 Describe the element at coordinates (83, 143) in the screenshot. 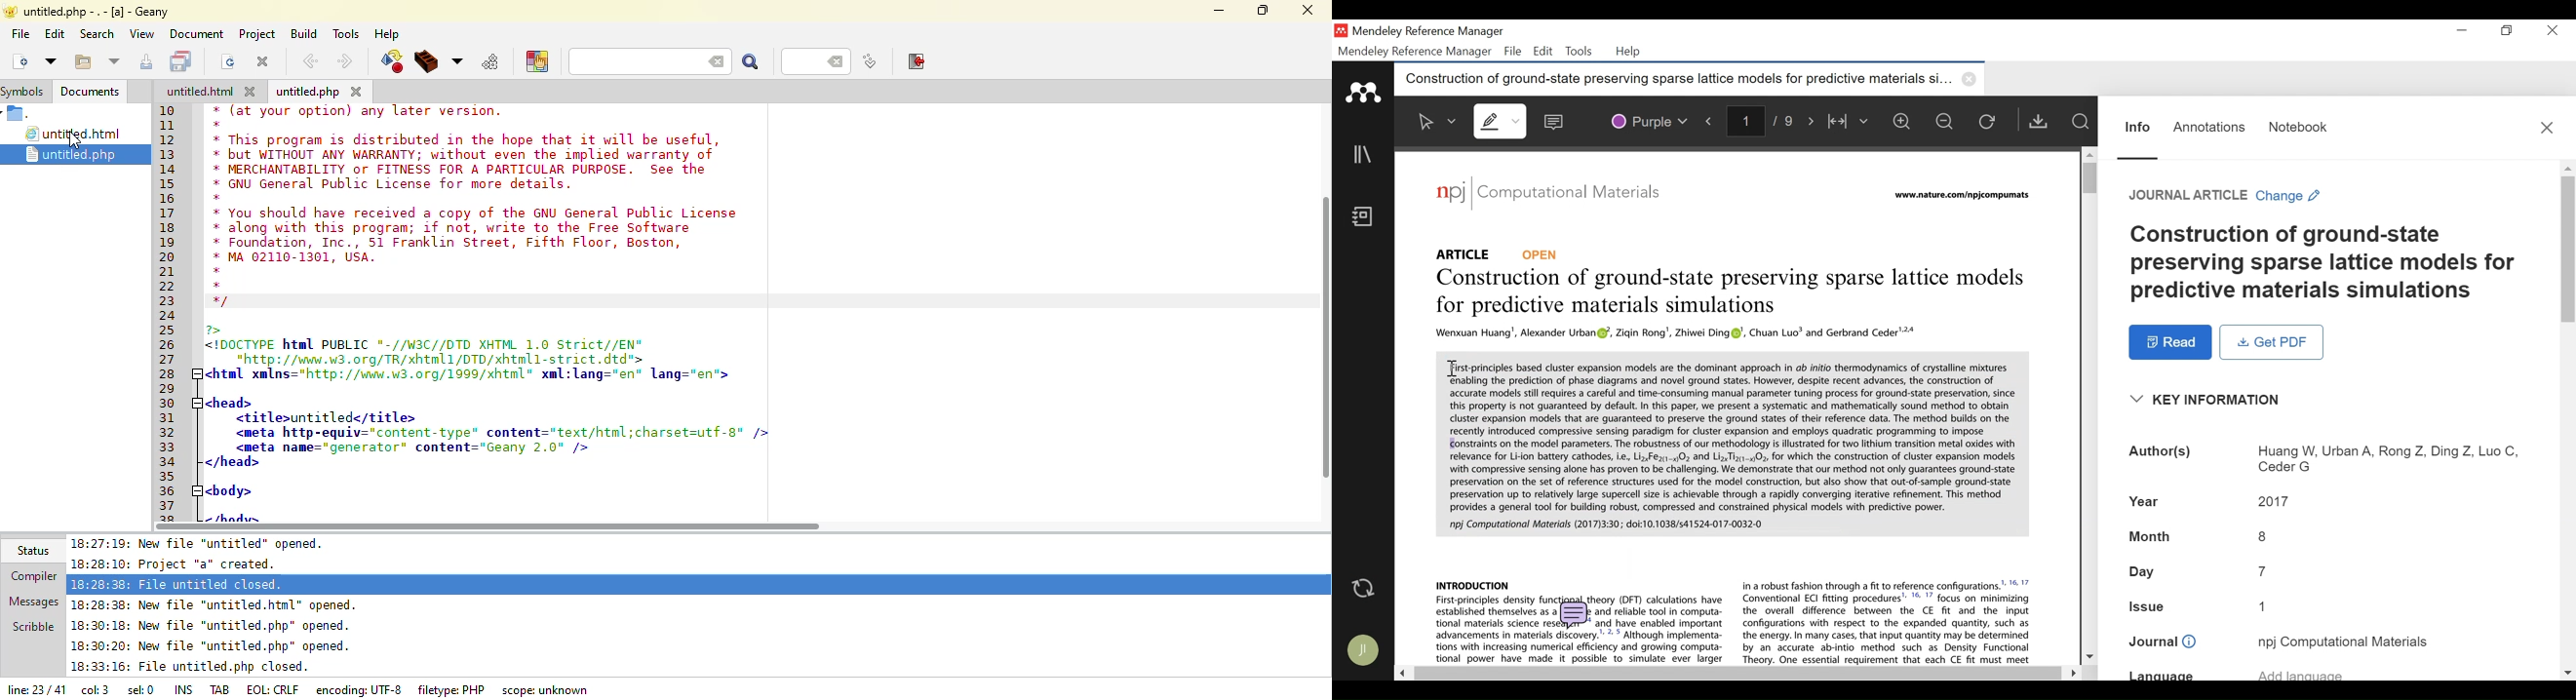

I see `cursor` at that location.